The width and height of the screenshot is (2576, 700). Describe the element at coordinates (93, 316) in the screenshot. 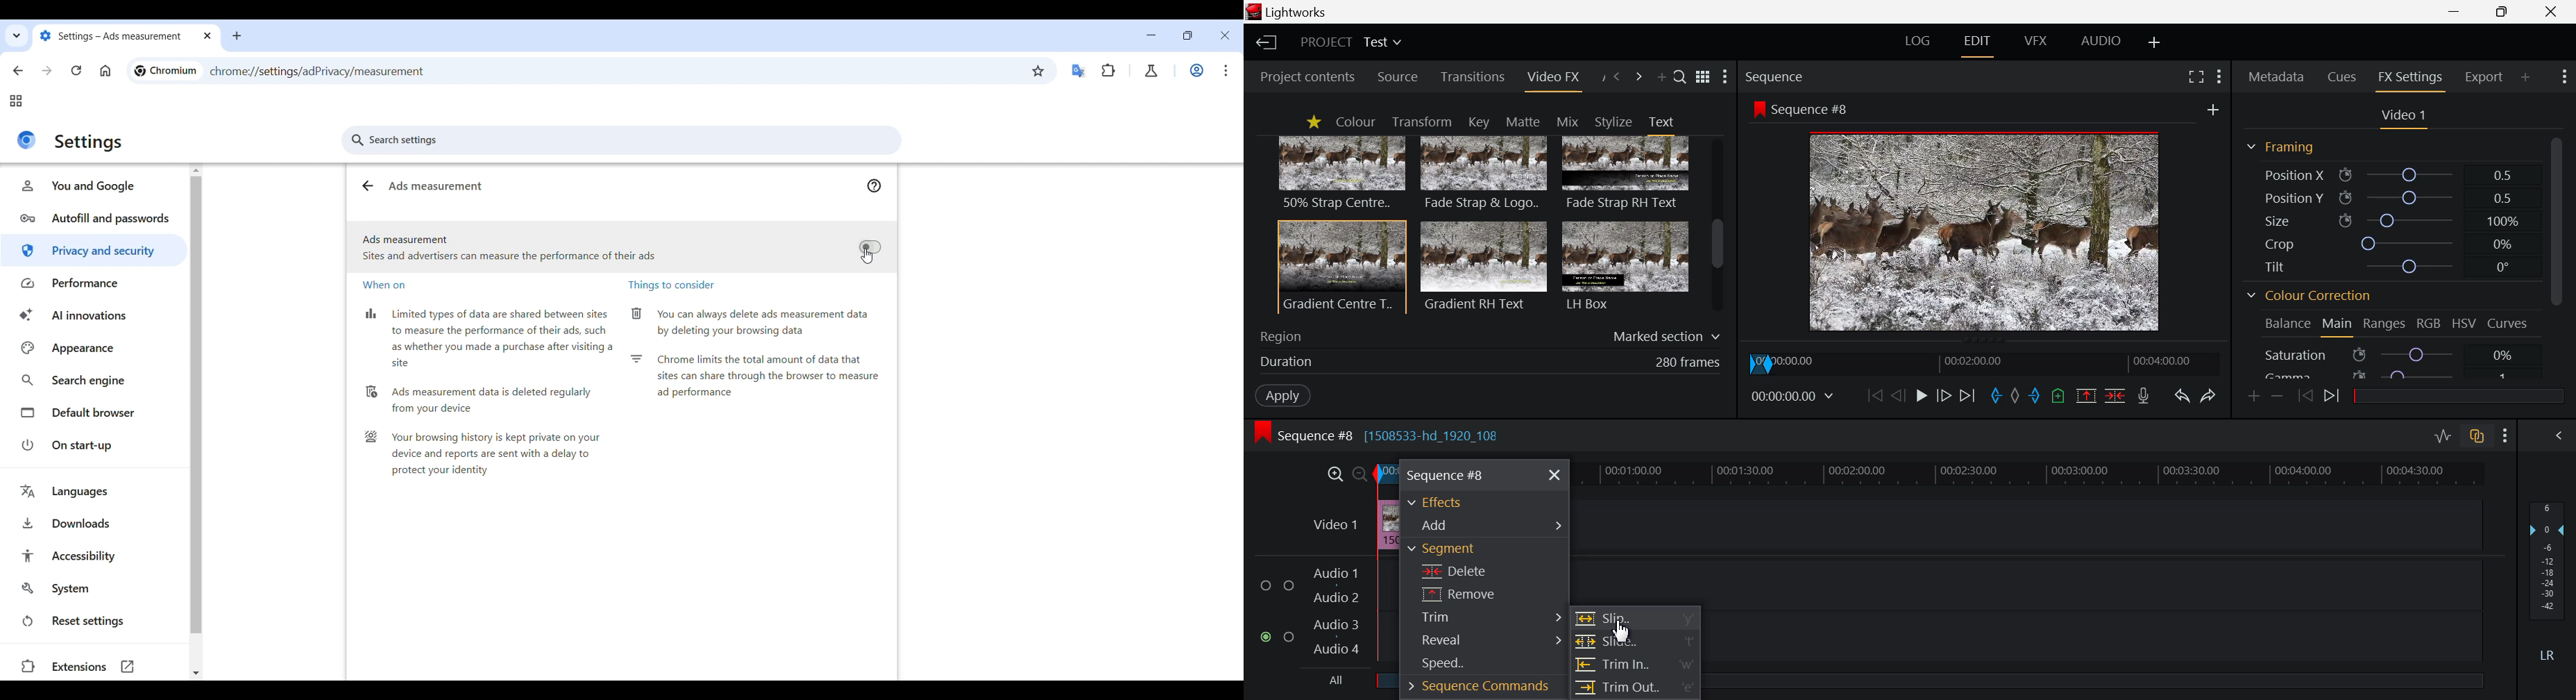

I see `AI innovations` at that location.